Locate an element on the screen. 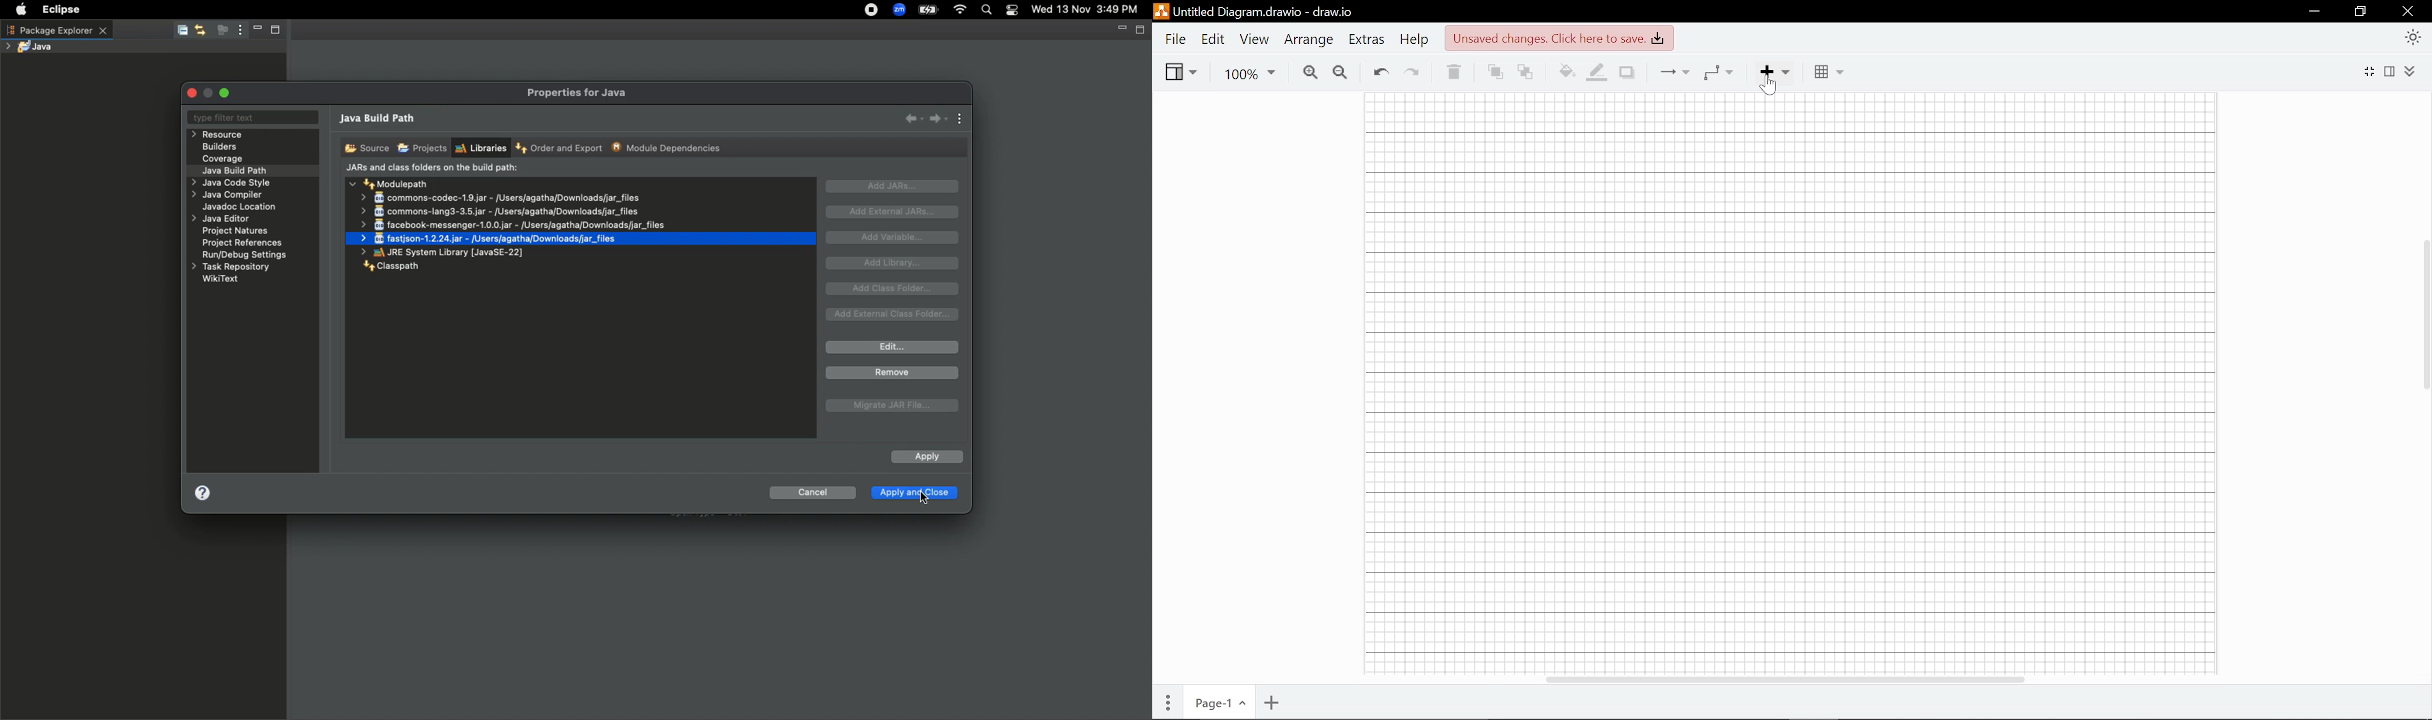  Edit is located at coordinates (1212, 41).